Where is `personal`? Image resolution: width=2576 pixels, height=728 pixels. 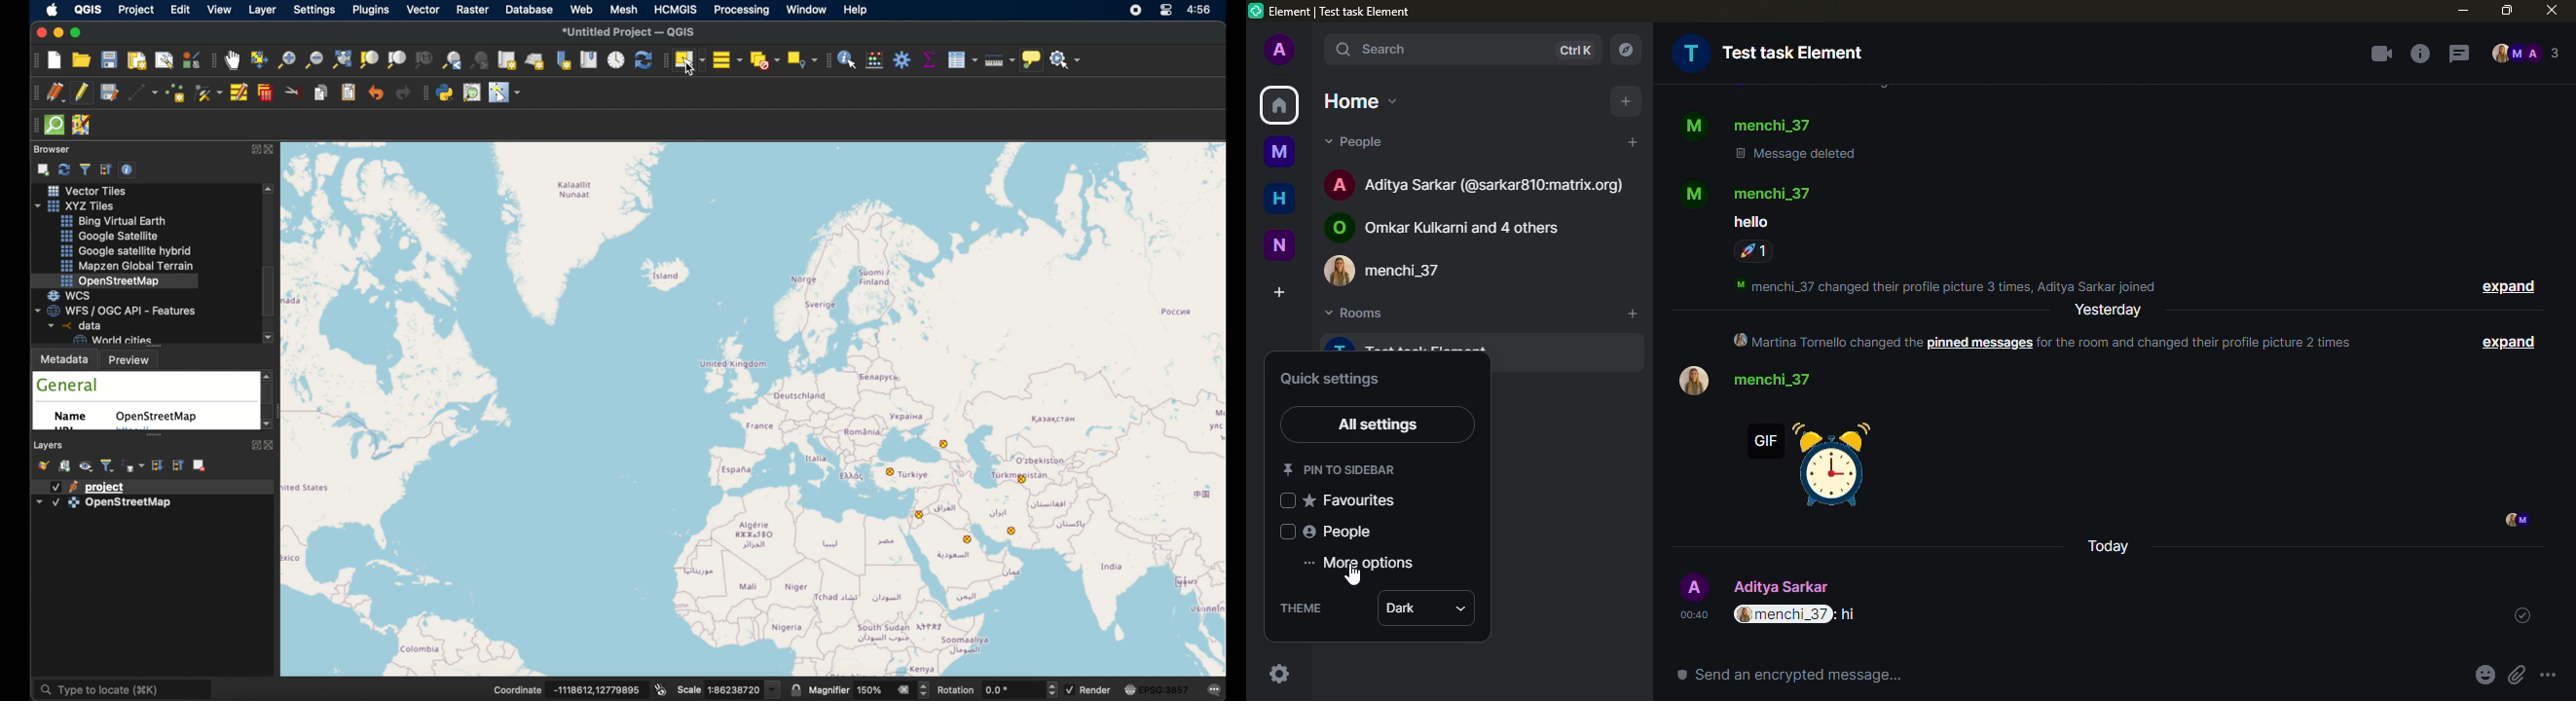 personal is located at coordinates (1788, 585).